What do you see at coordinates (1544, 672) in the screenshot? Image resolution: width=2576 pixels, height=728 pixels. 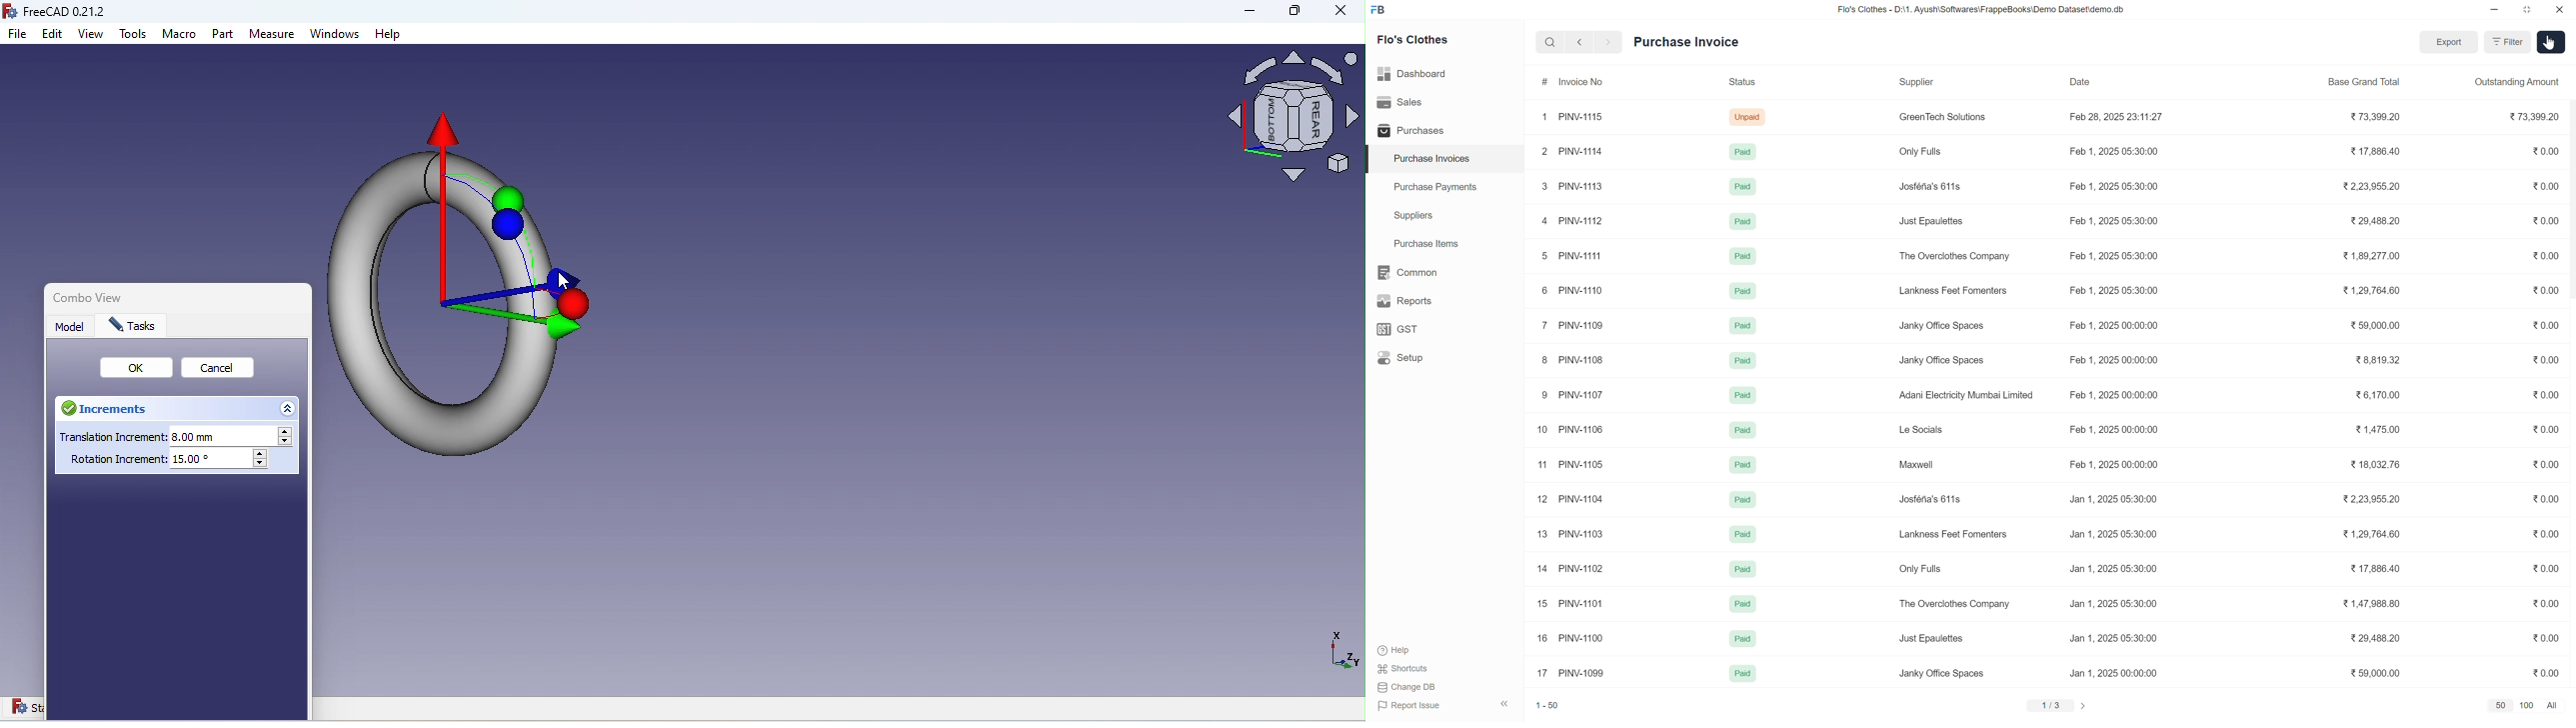 I see `17` at bounding box center [1544, 672].